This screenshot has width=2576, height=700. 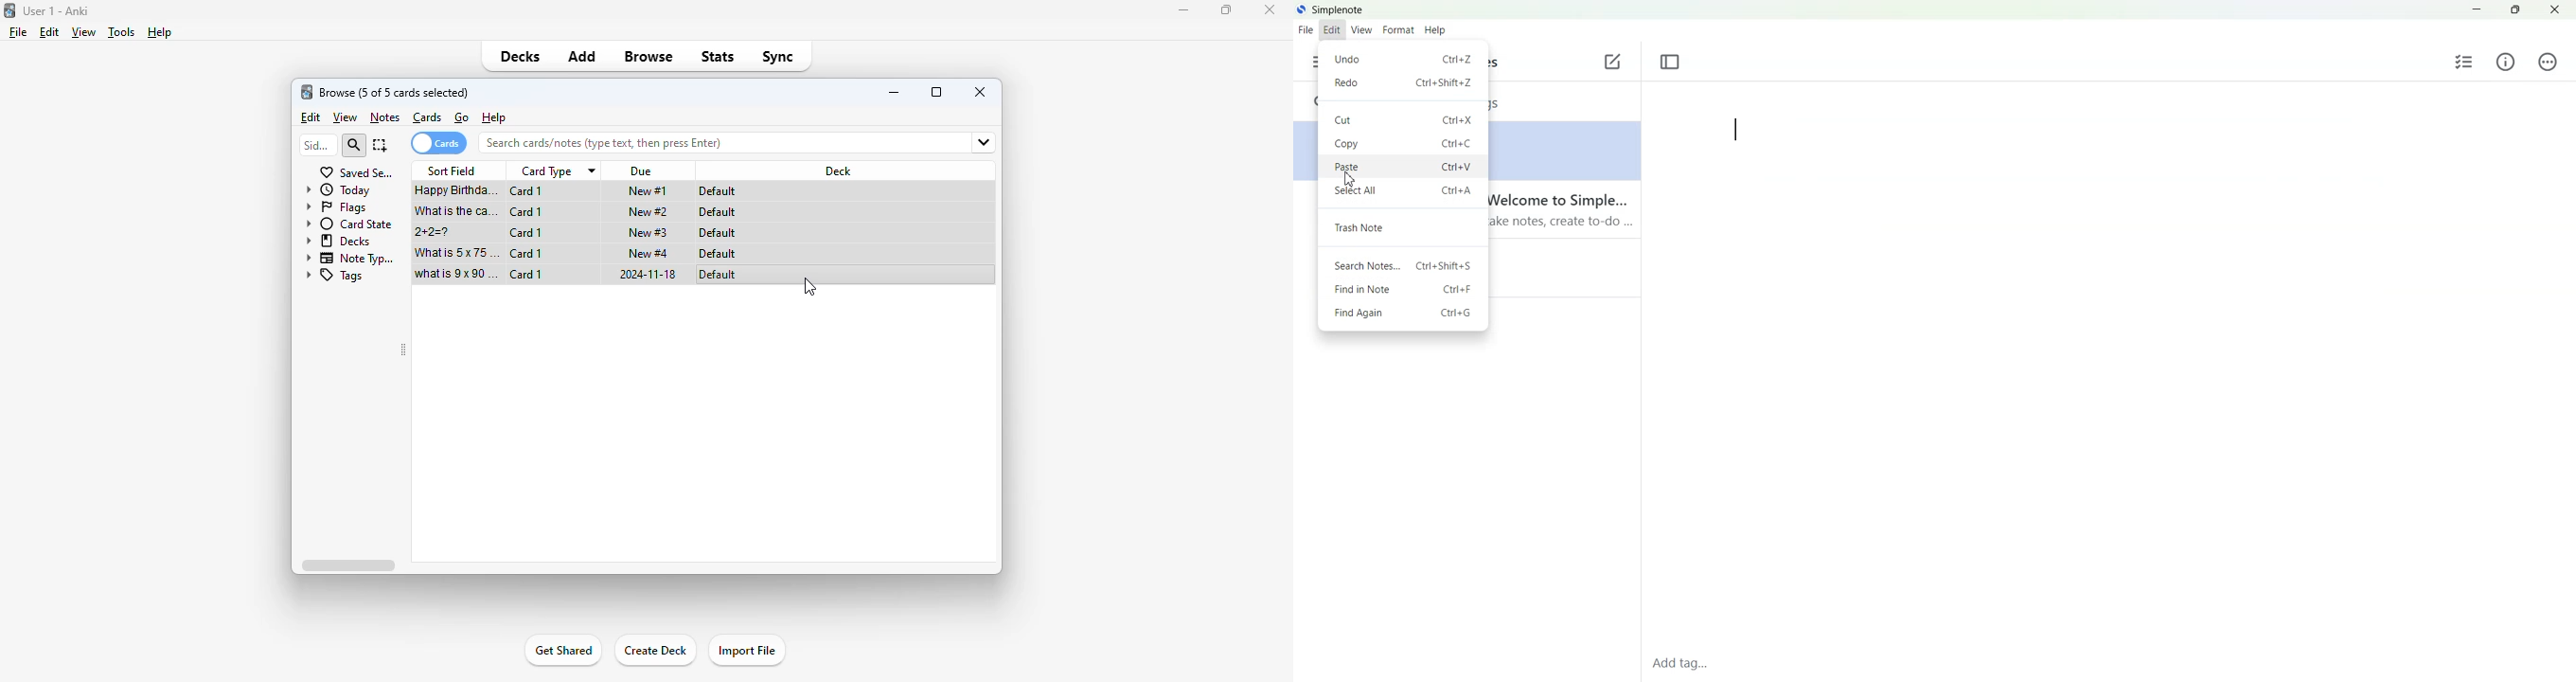 I want to click on browse (1 of 5 cards selected), so click(x=394, y=93).